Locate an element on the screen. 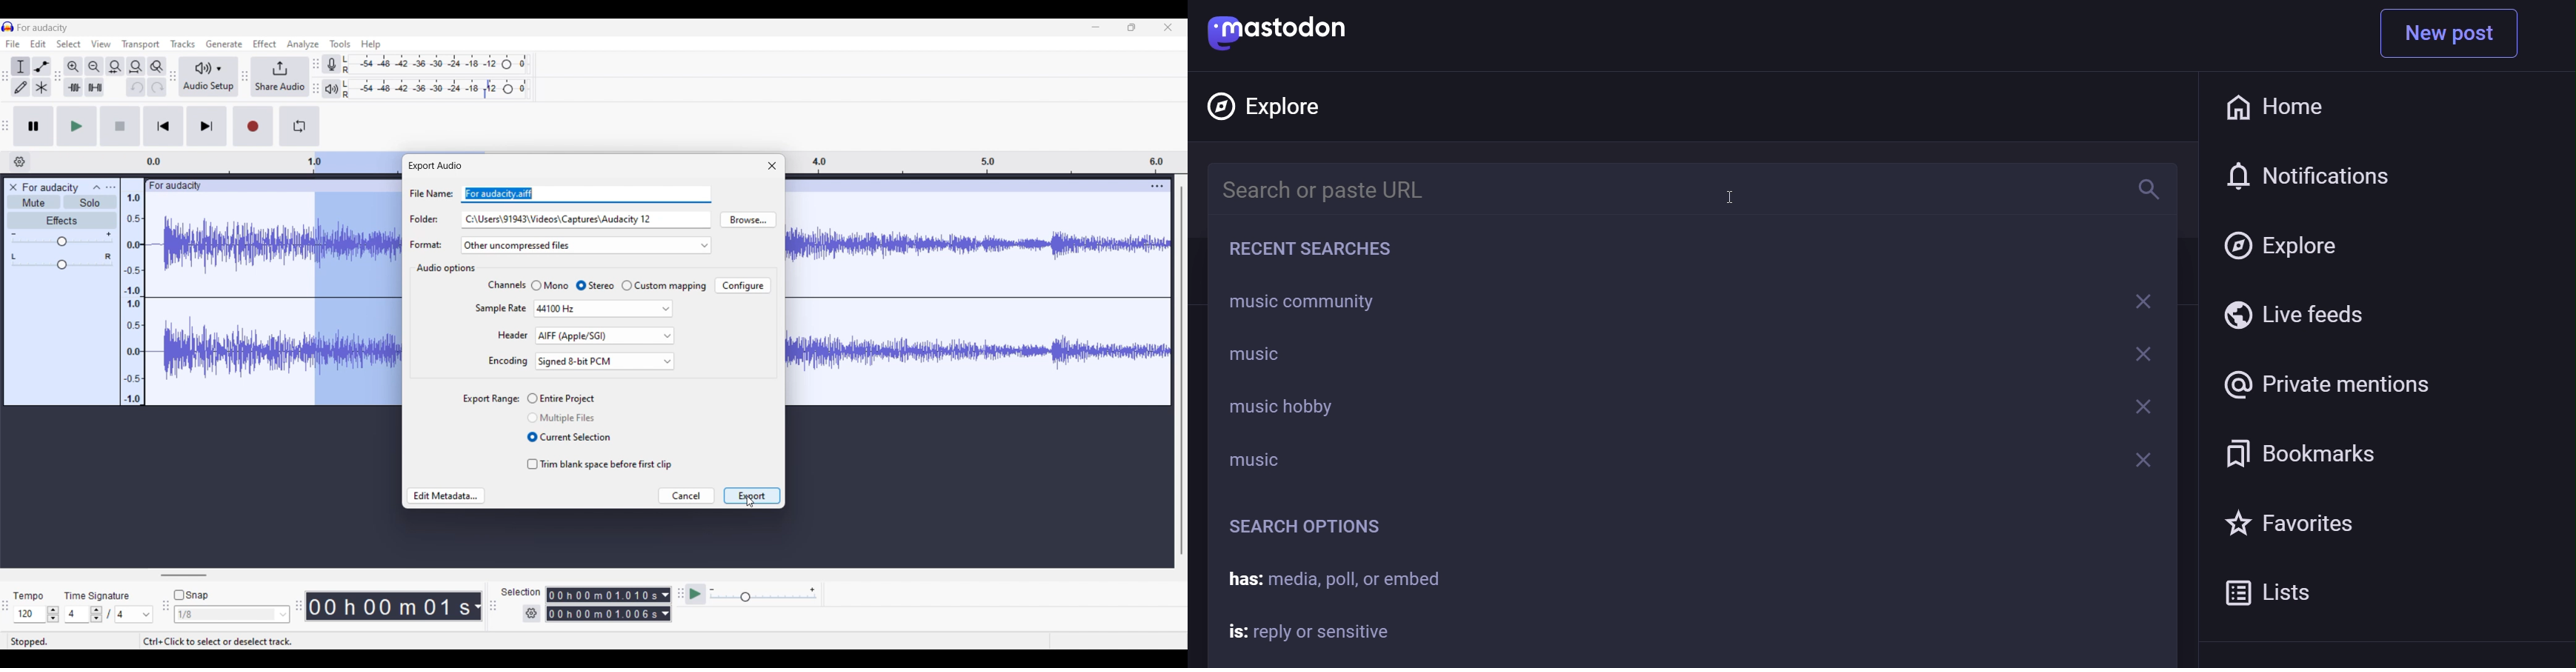  Skip/Select to end is located at coordinates (207, 126).